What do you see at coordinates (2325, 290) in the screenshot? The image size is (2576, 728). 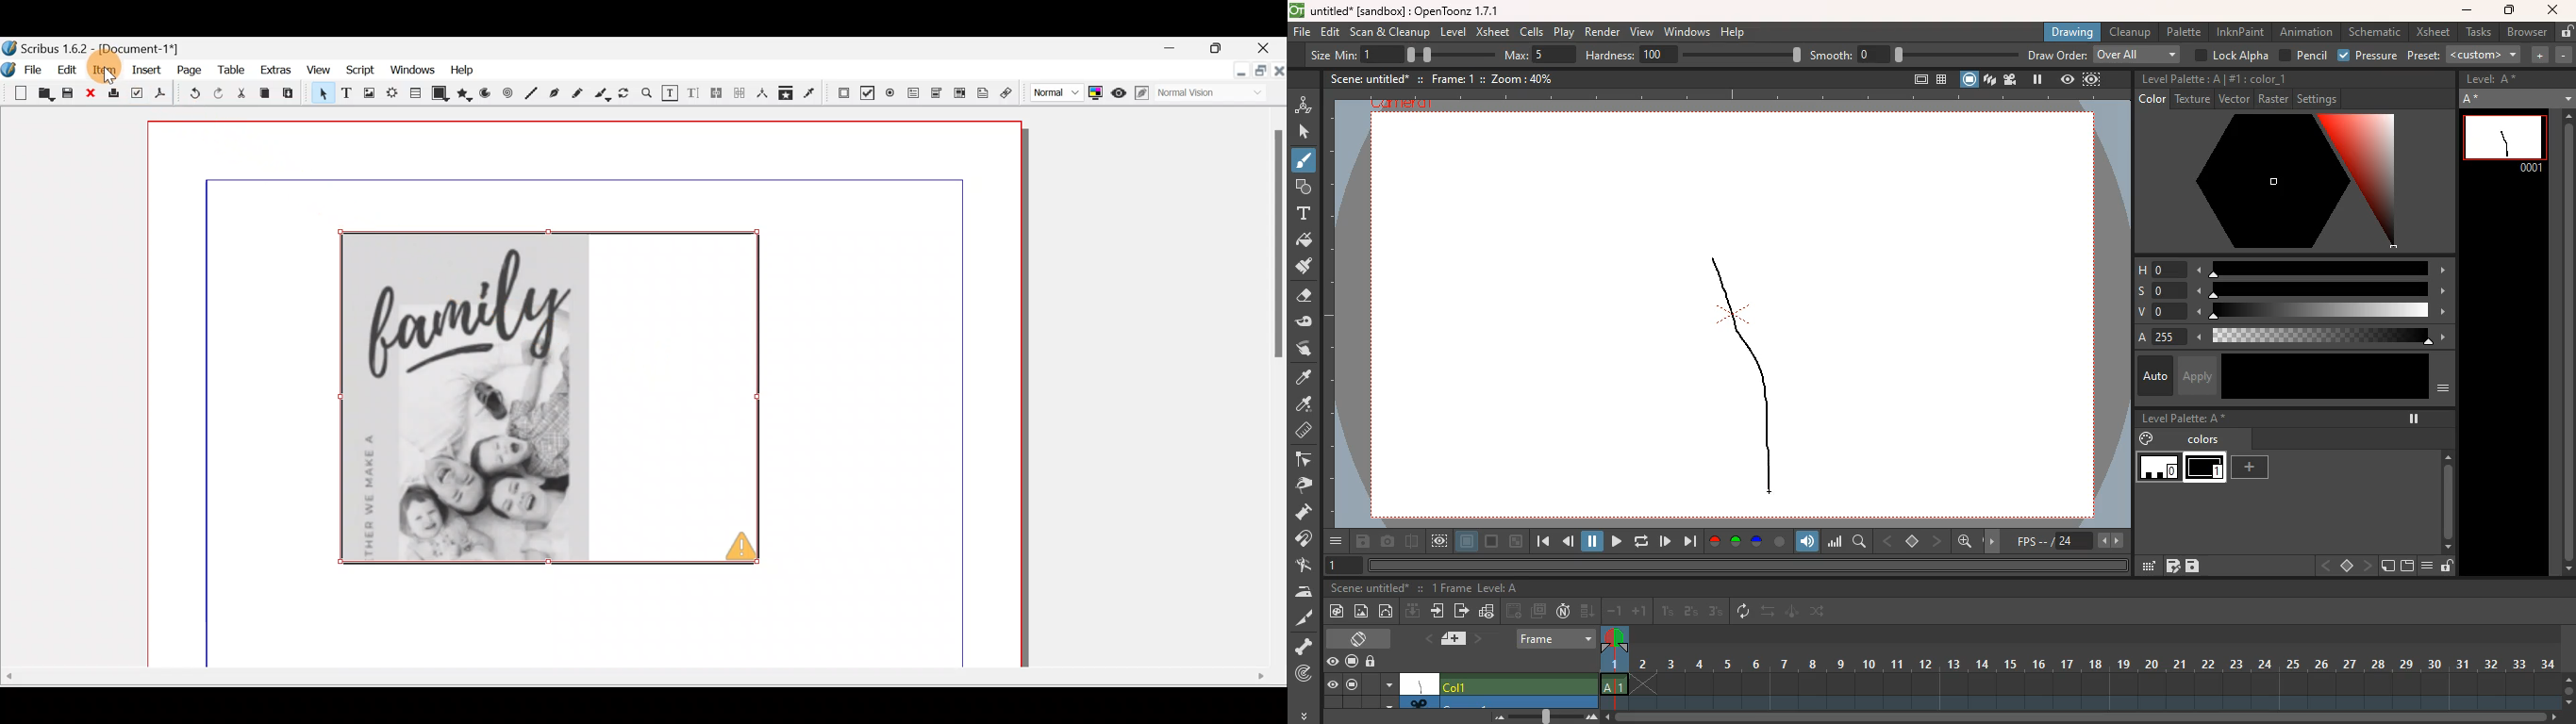 I see `scale` at bounding box center [2325, 290].